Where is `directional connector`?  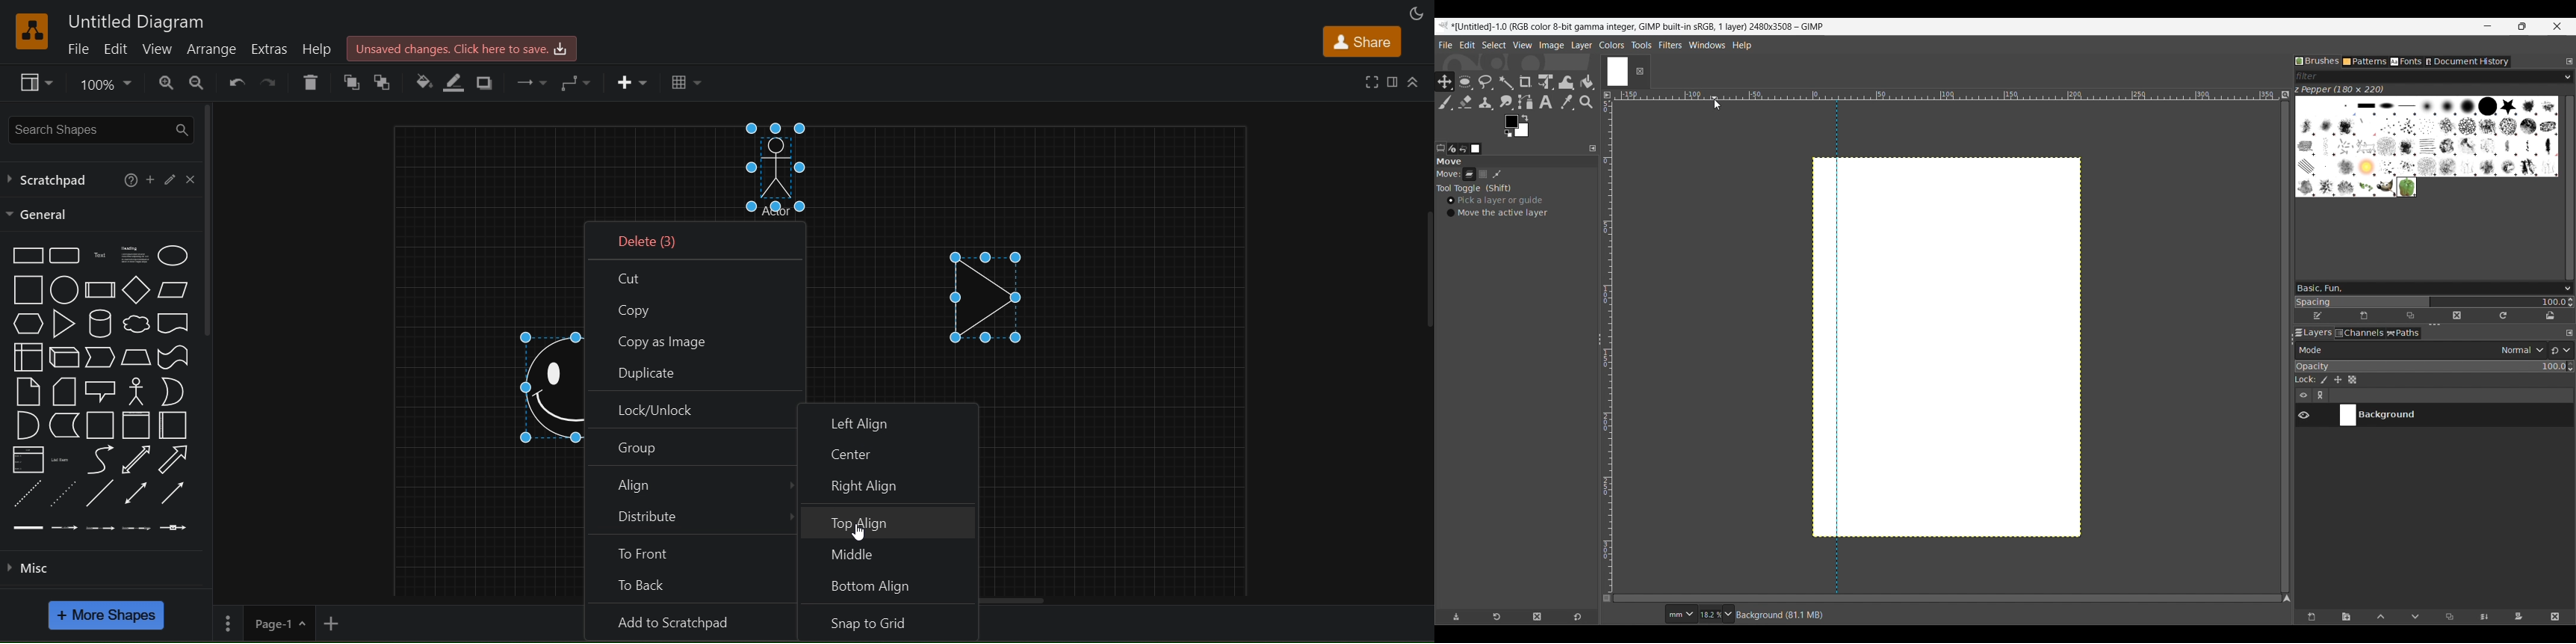 directional connector is located at coordinates (176, 493).